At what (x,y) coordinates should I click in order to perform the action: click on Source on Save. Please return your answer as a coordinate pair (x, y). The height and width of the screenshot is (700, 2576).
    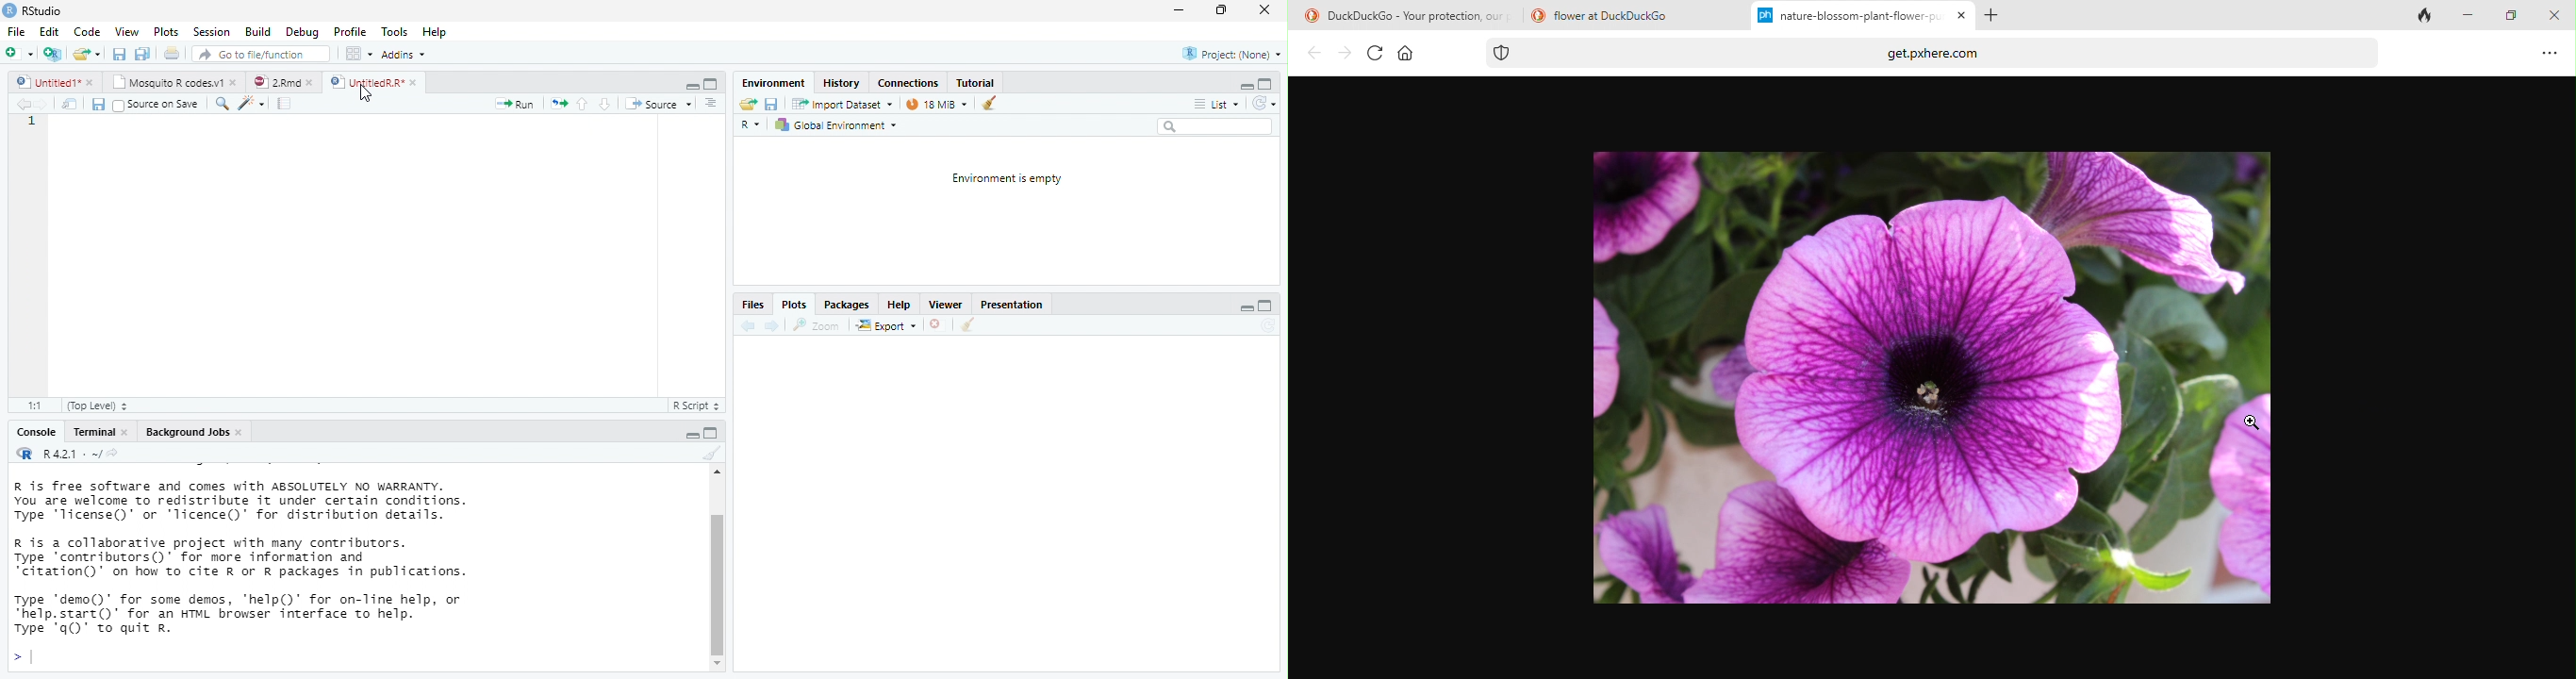
    Looking at the image, I should click on (155, 105).